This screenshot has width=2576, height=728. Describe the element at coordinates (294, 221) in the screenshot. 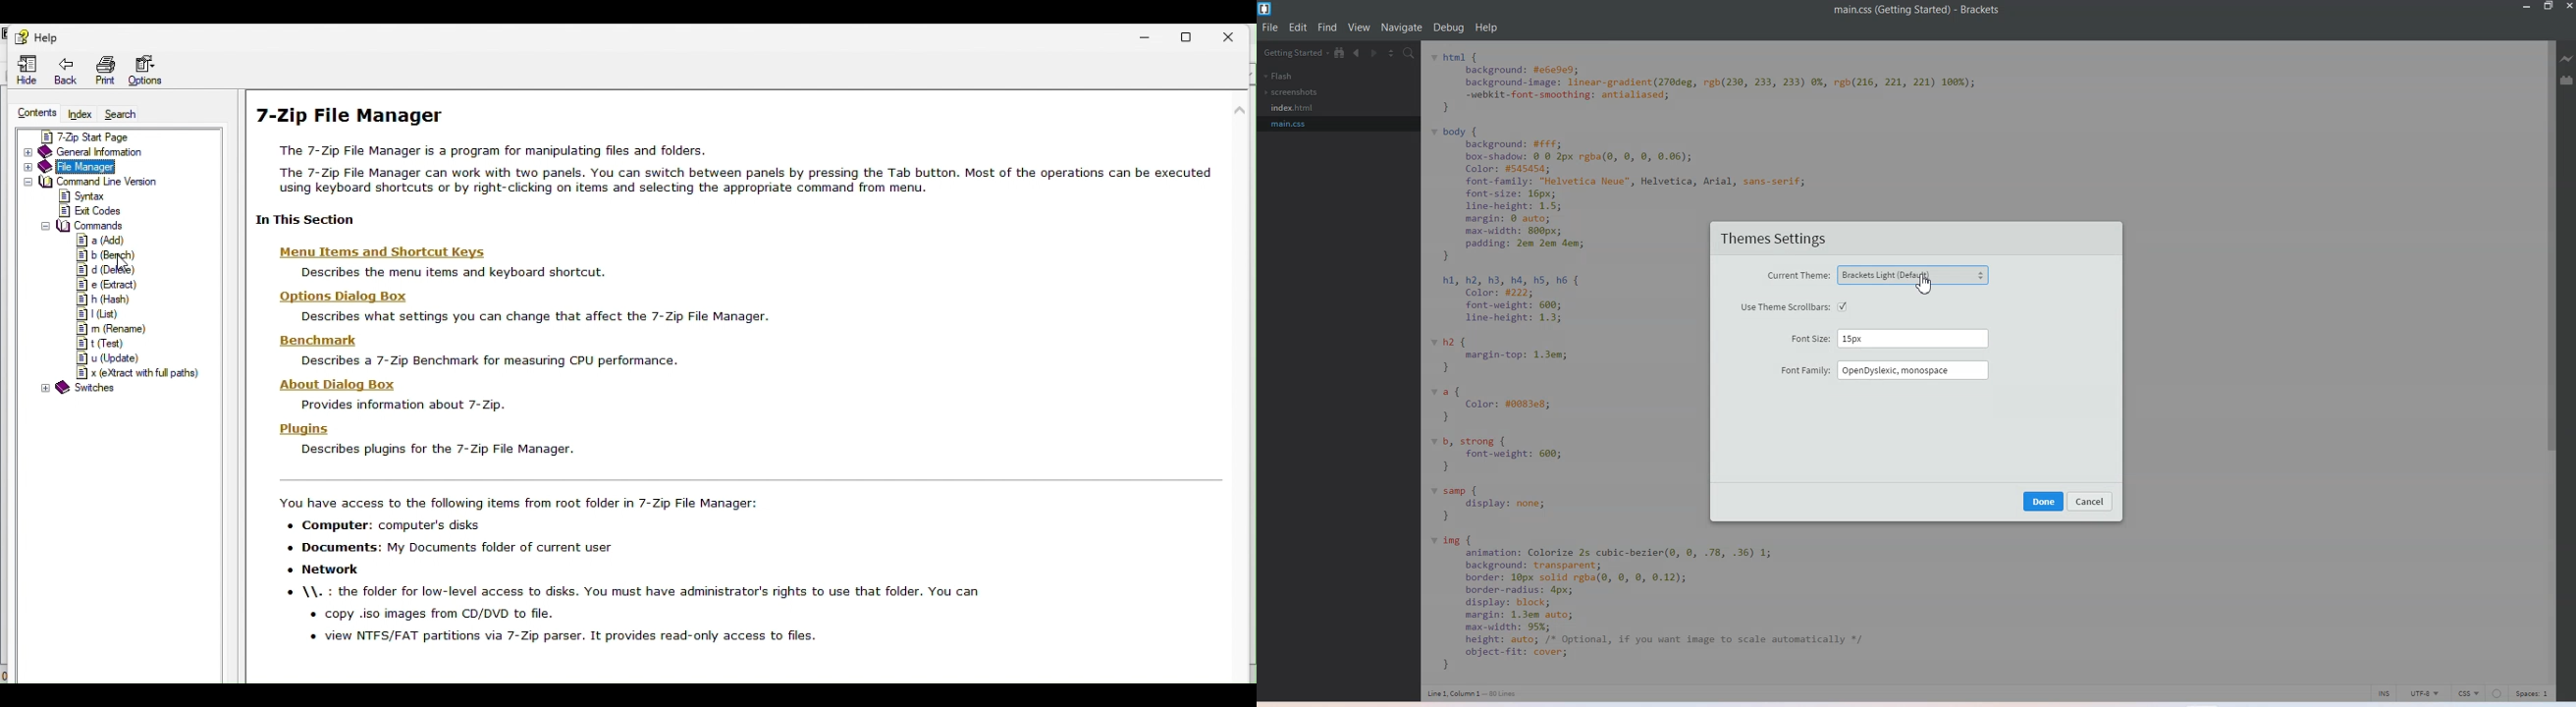

I see `| In This Section` at that location.